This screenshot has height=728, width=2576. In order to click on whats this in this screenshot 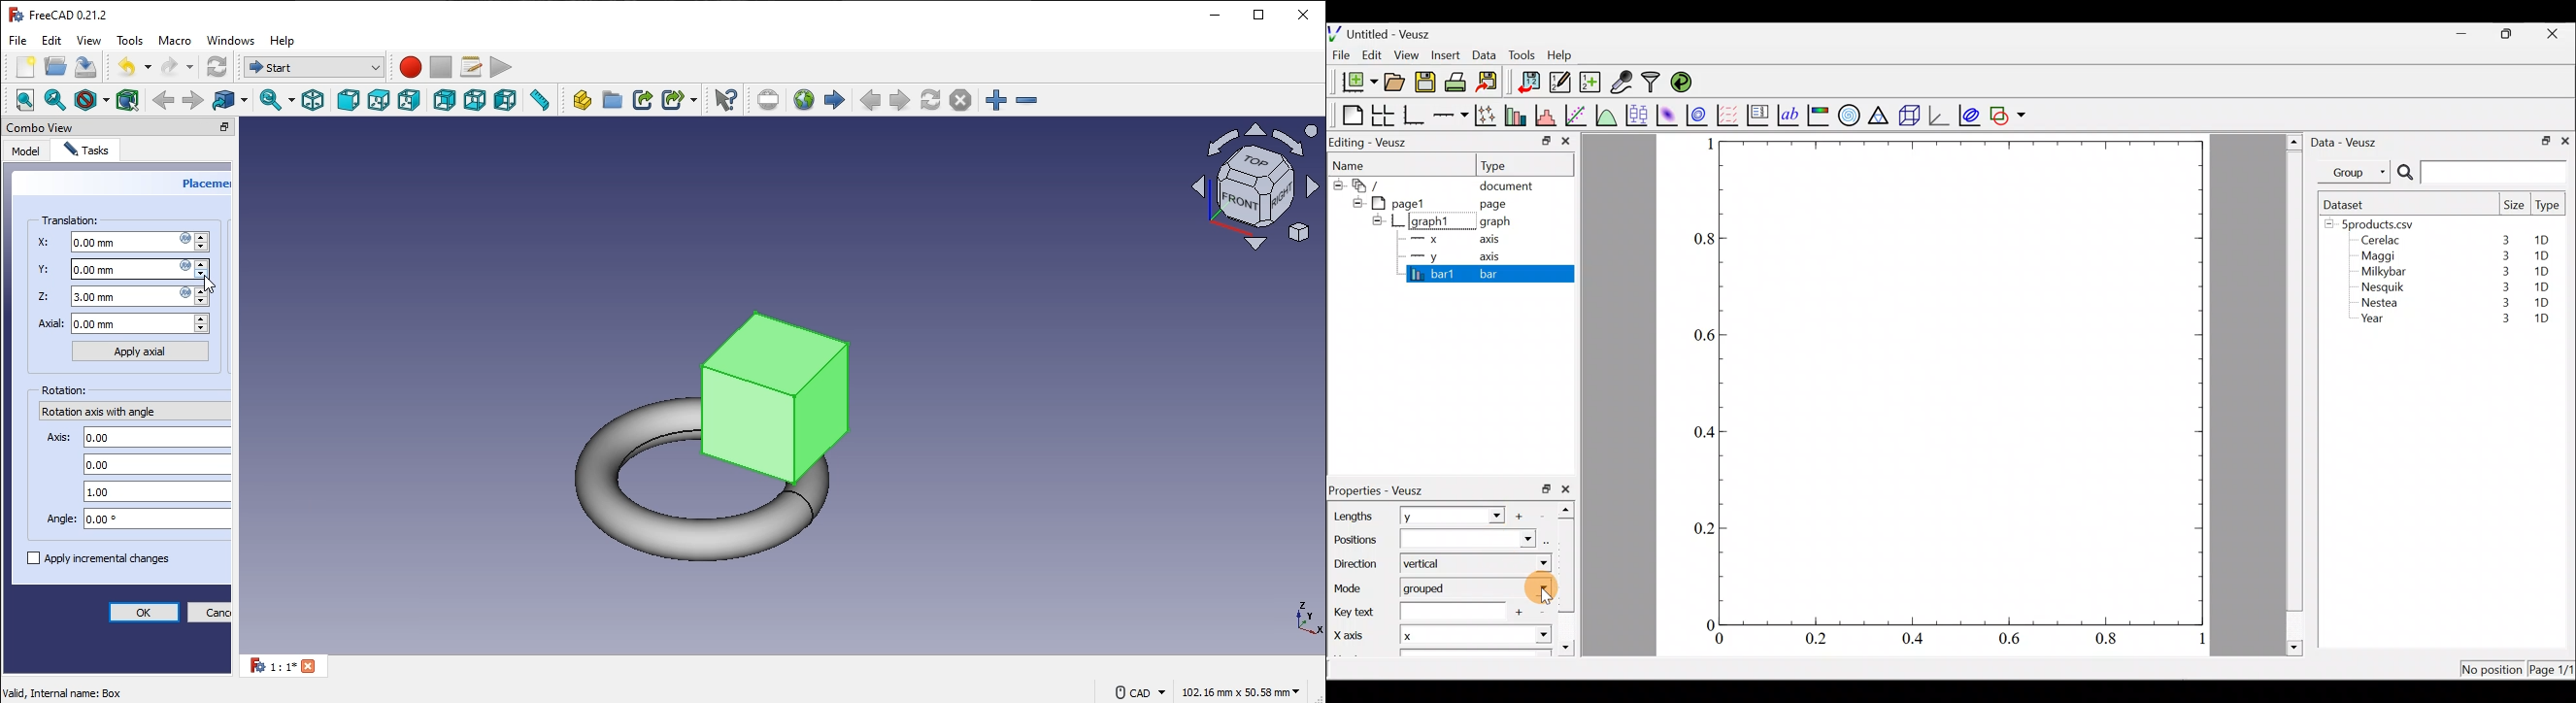, I will do `click(725, 98)`.